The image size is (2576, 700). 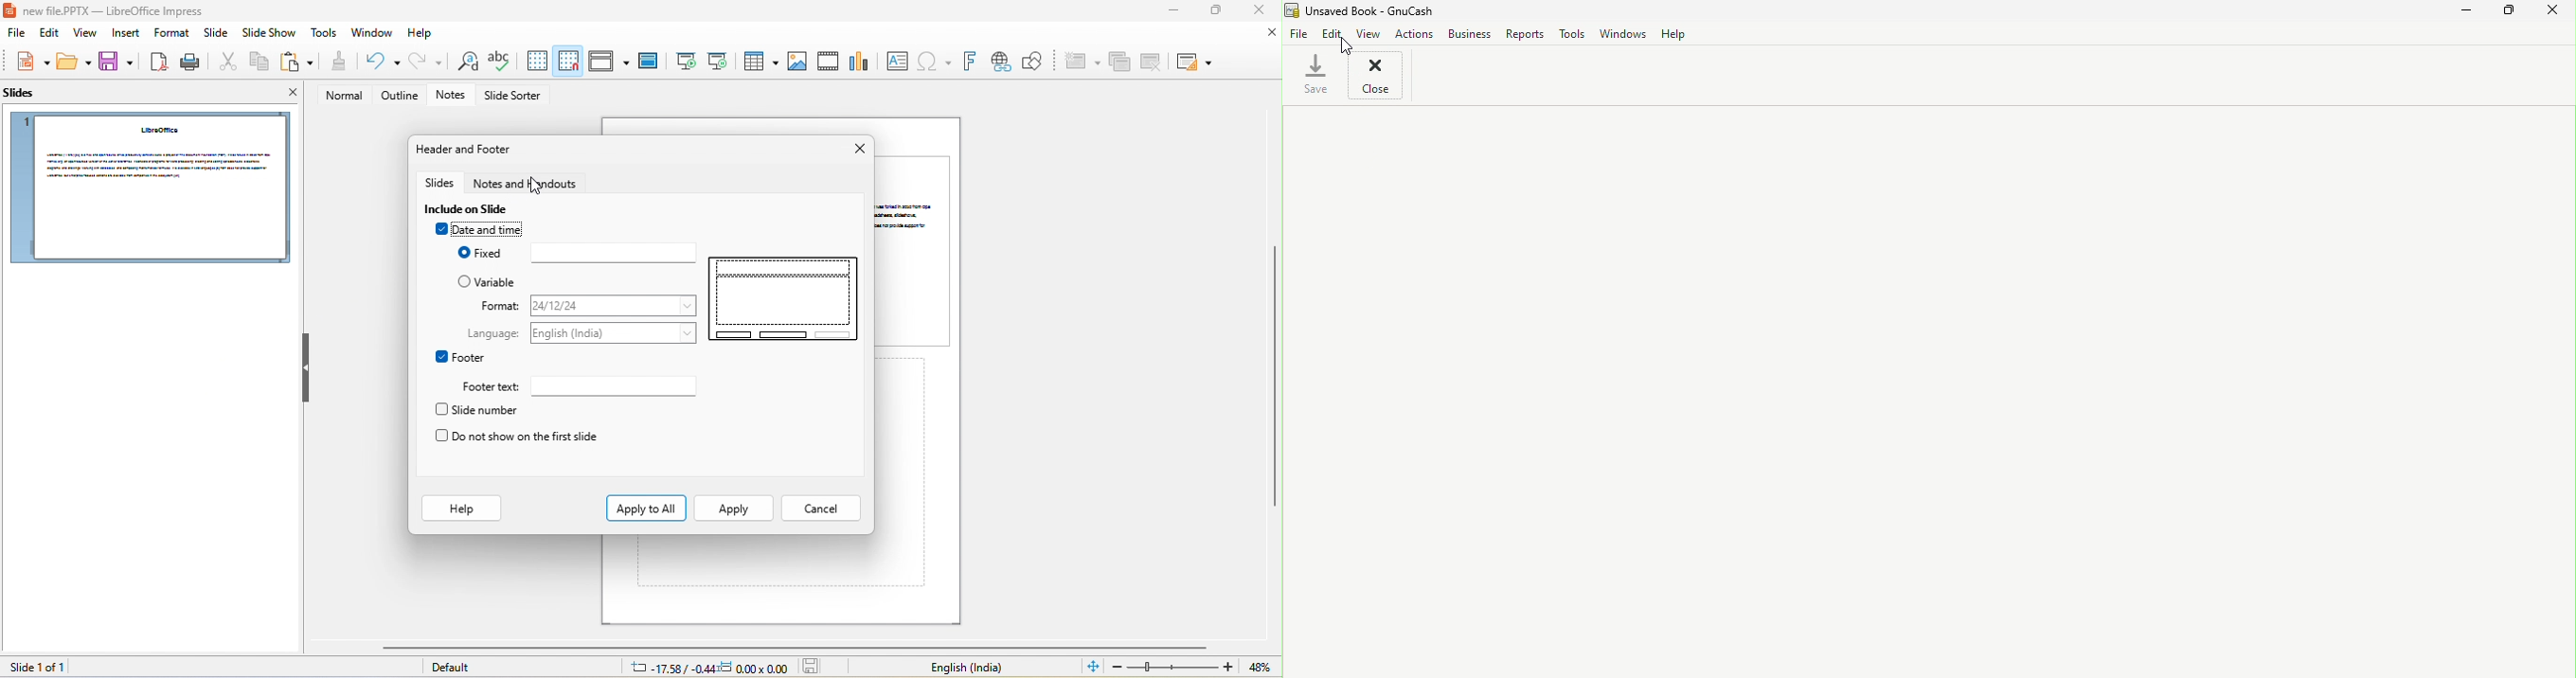 What do you see at coordinates (13, 34) in the screenshot?
I see `file` at bounding box center [13, 34].